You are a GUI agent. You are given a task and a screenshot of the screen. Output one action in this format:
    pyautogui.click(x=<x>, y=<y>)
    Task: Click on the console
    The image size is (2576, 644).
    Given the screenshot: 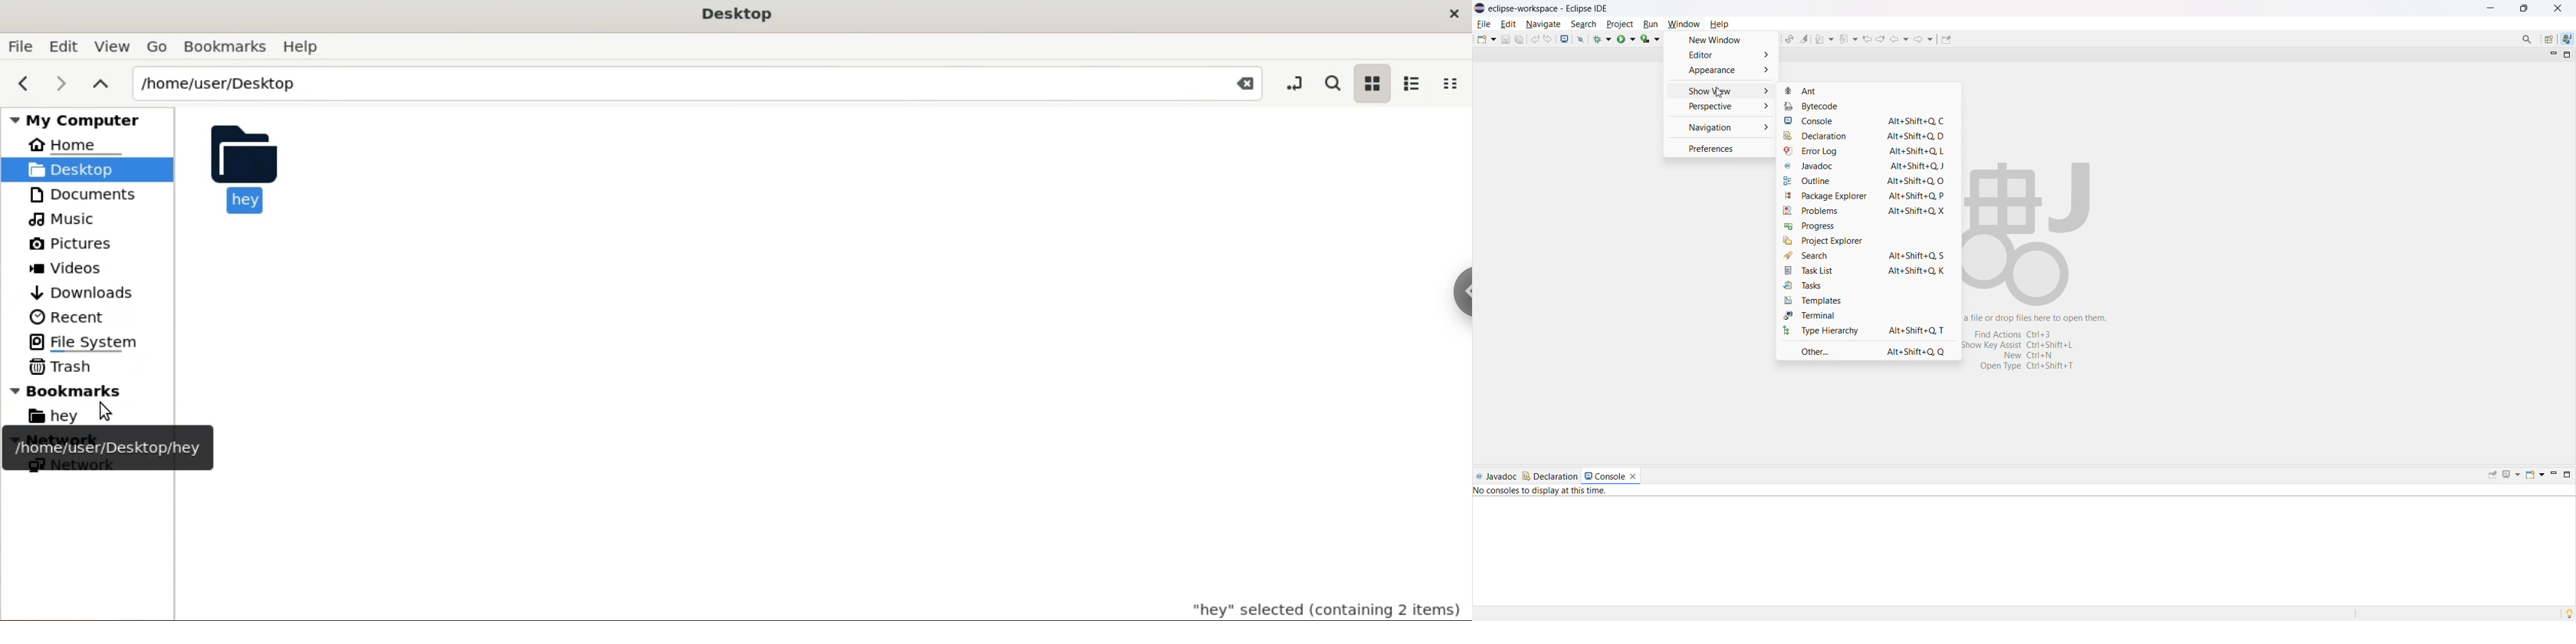 What is the action you would take?
    pyautogui.click(x=1868, y=121)
    